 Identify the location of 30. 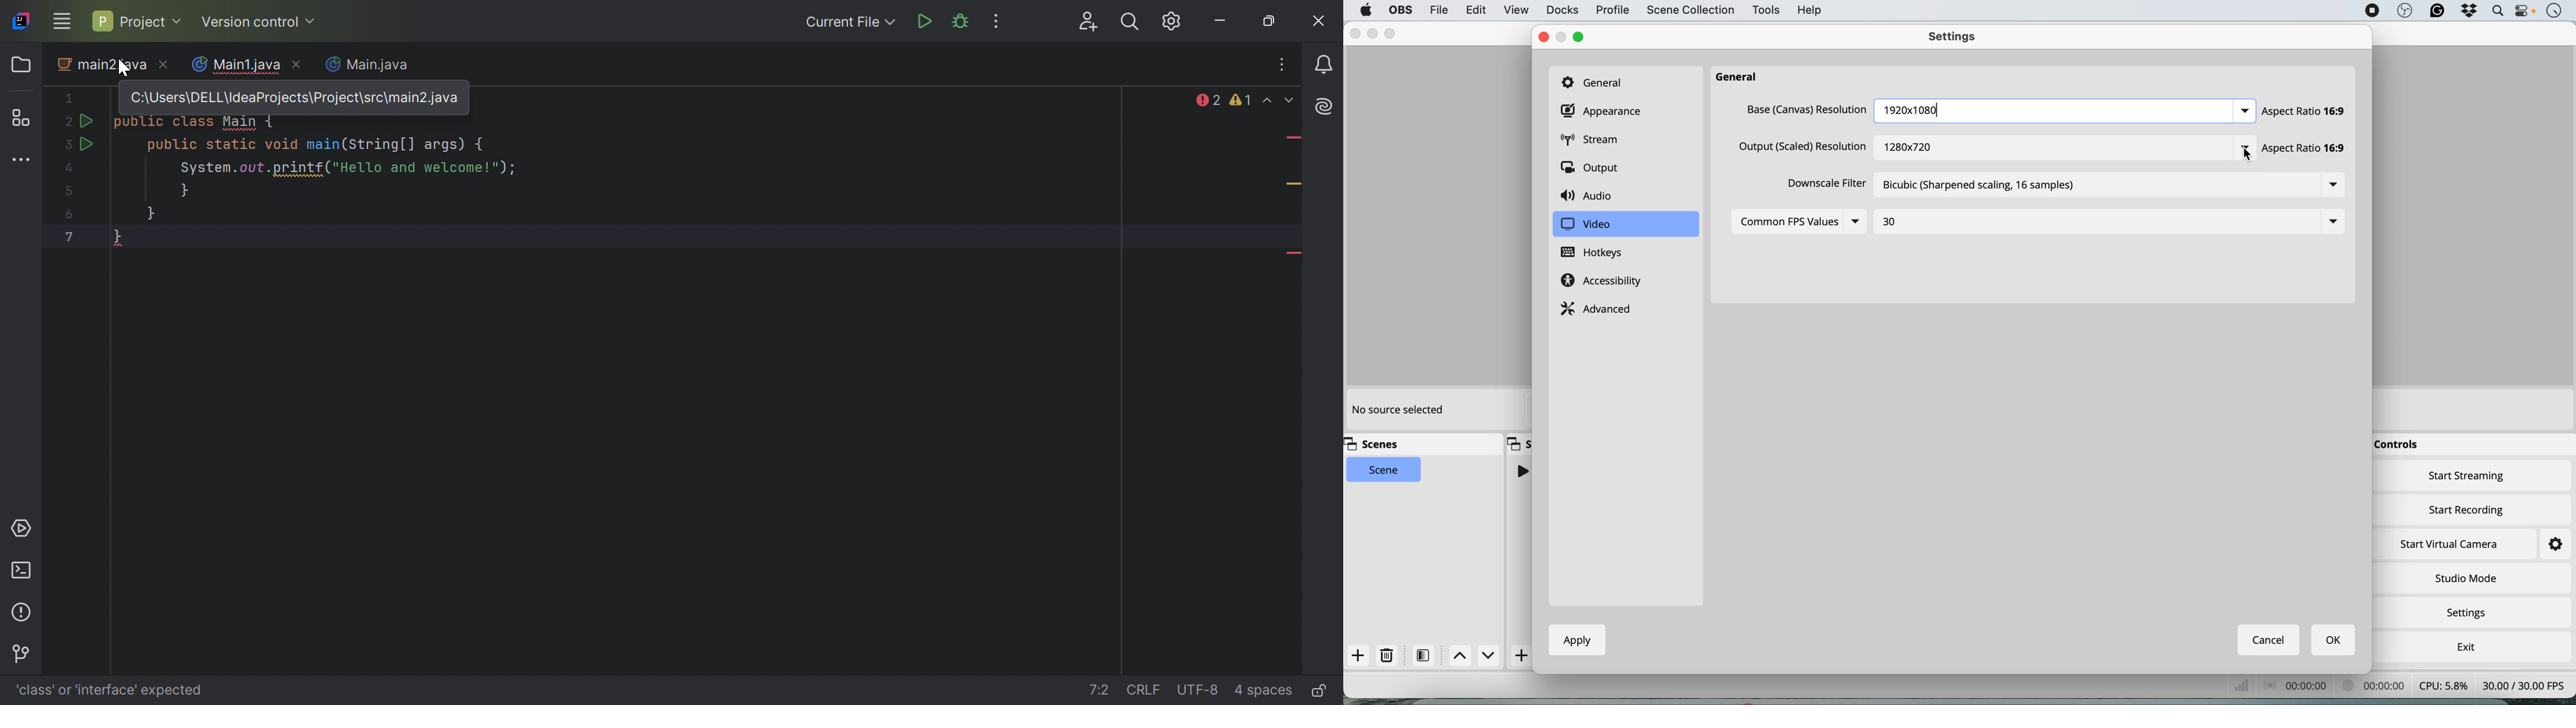
(1893, 222).